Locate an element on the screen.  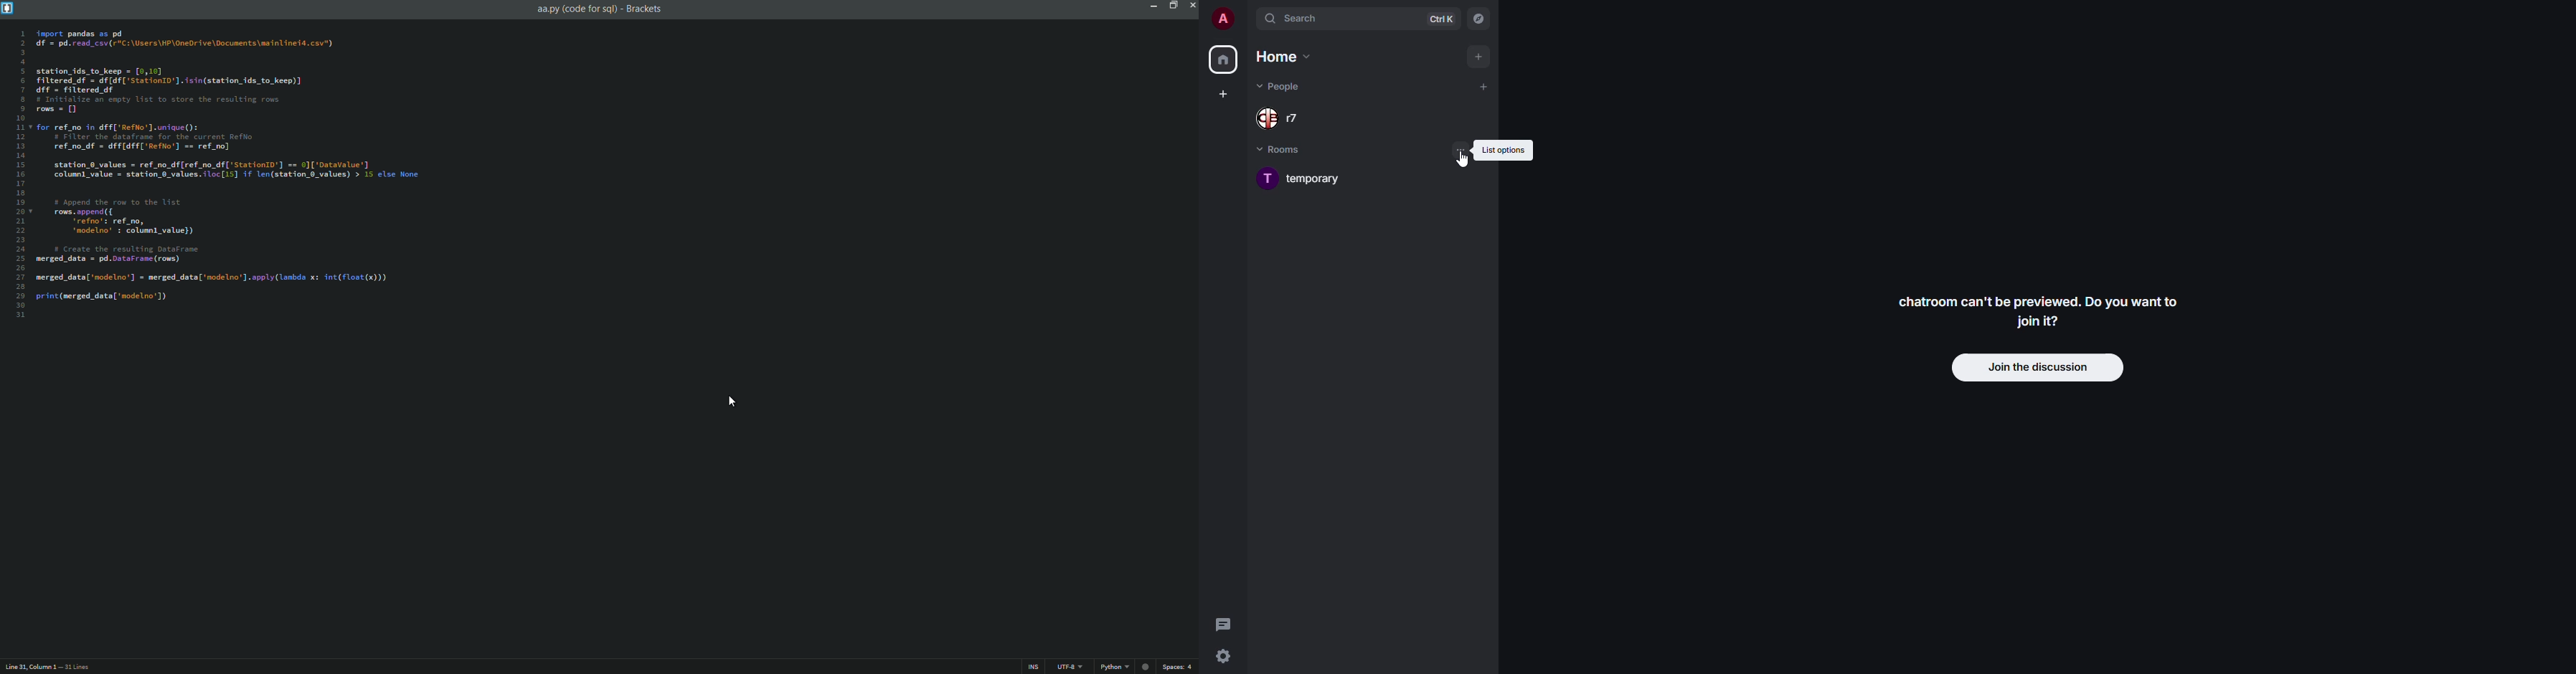
profile is located at coordinates (1222, 17).